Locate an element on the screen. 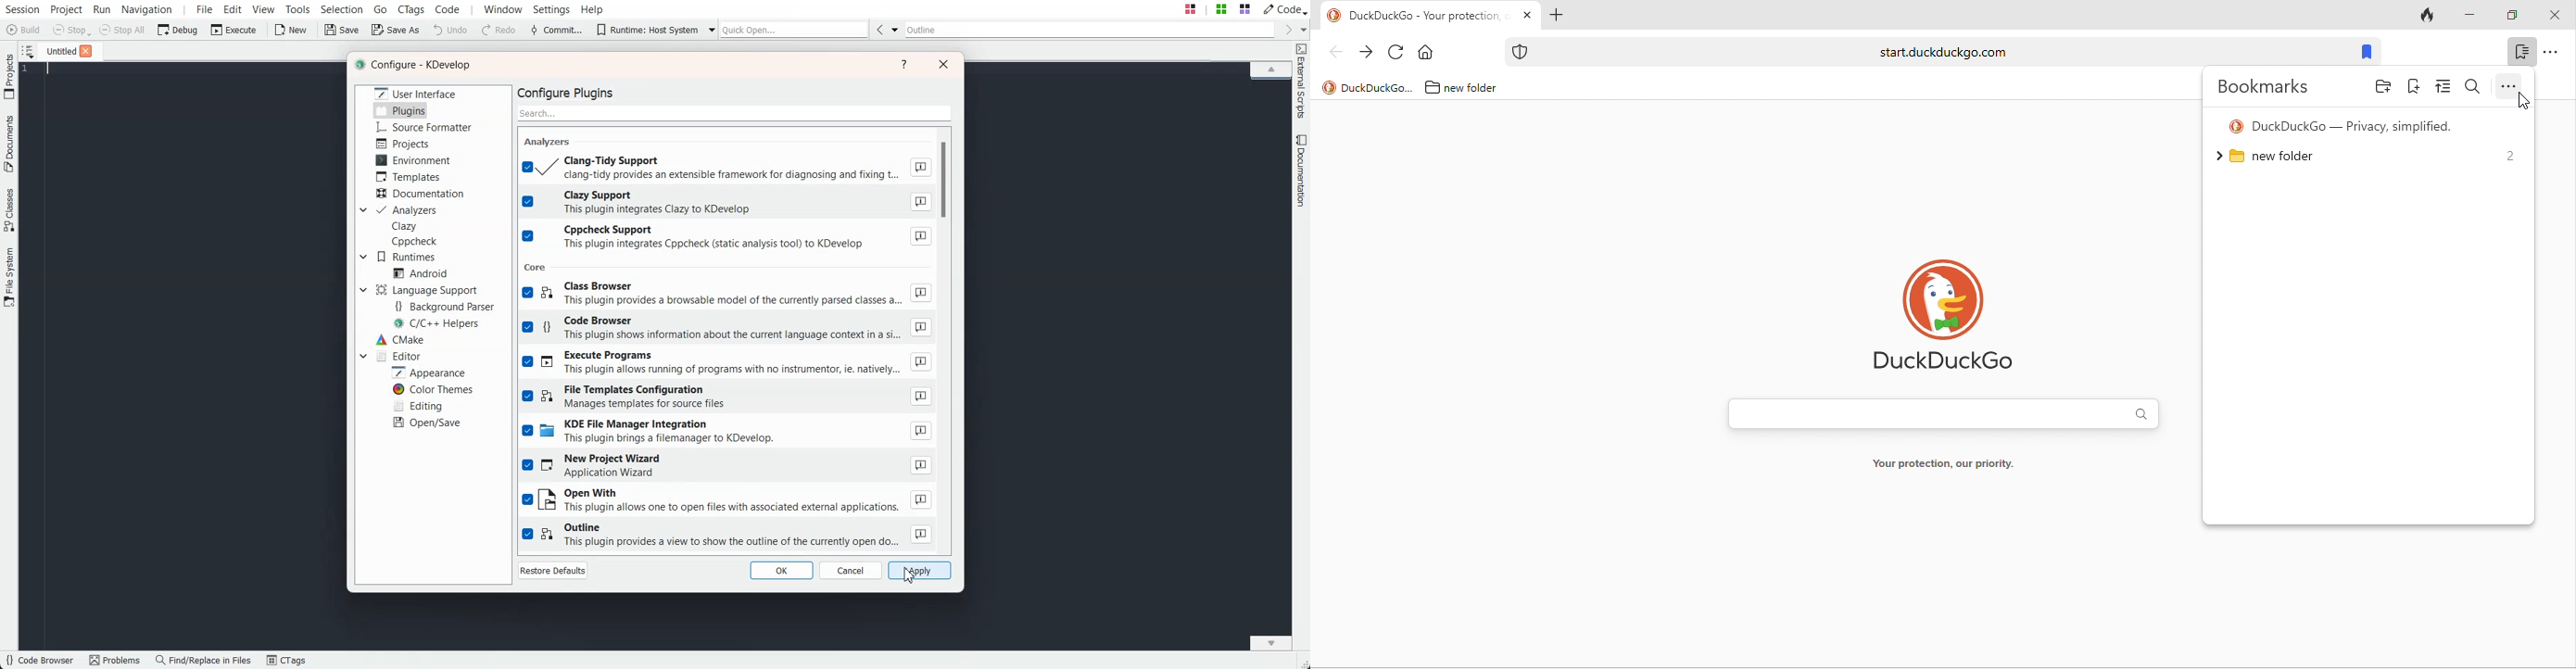 The image size is (2576, 672). new folder is located at coordinates (1463, 87).